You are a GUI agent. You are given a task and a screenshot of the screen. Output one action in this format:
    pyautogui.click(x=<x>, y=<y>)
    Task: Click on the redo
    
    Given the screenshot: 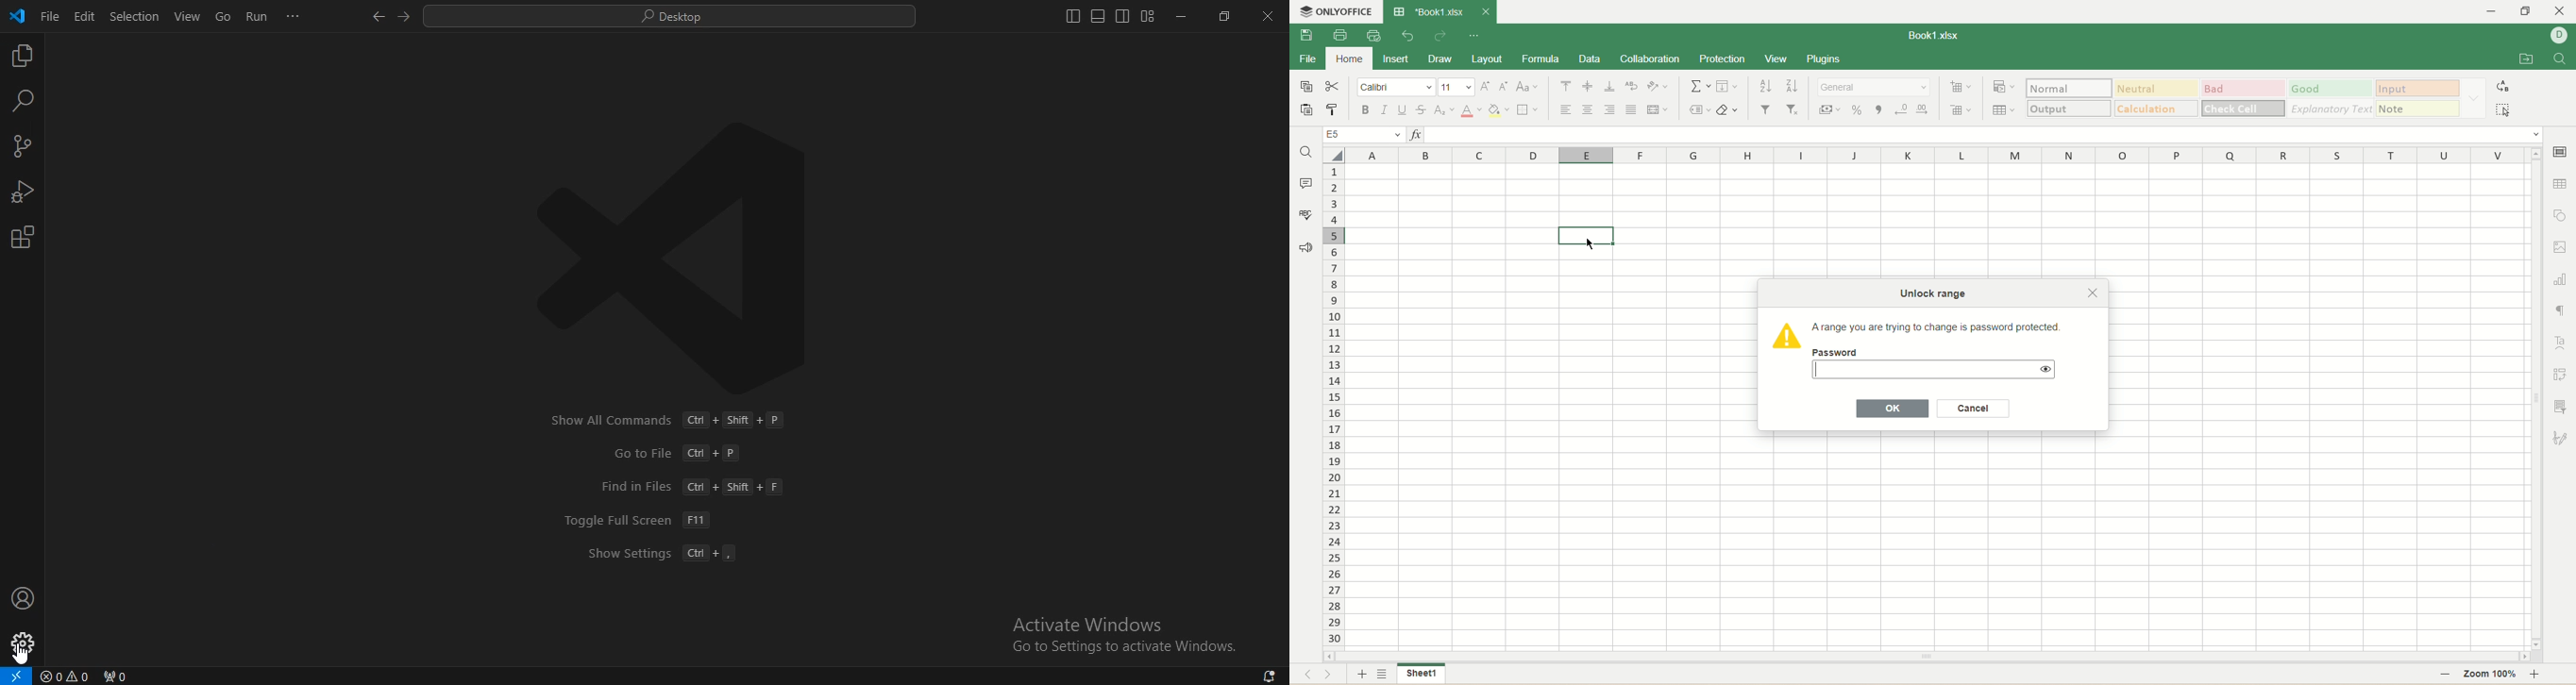 What is the action you would take?
    pyautogui.click(x=1444, y=38)
    